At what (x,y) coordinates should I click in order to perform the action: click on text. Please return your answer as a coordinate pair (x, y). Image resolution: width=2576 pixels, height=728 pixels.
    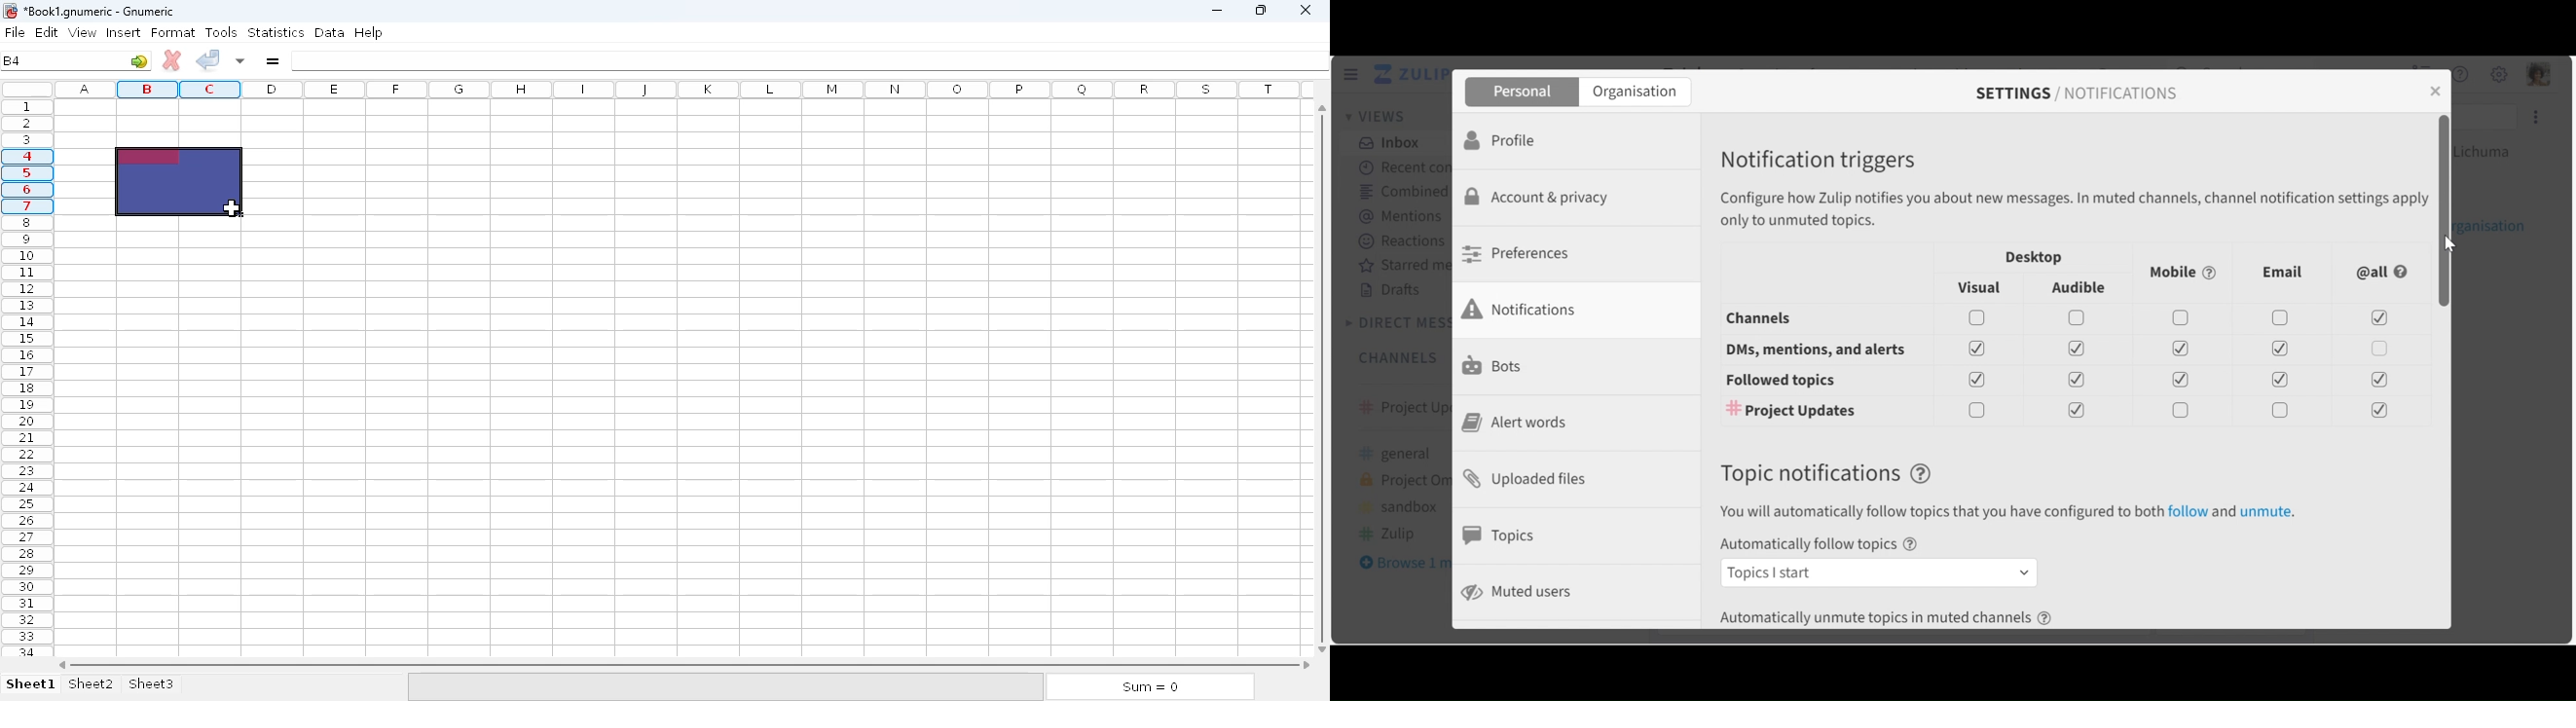
    Looking at the image, I should click on (2017, 513).